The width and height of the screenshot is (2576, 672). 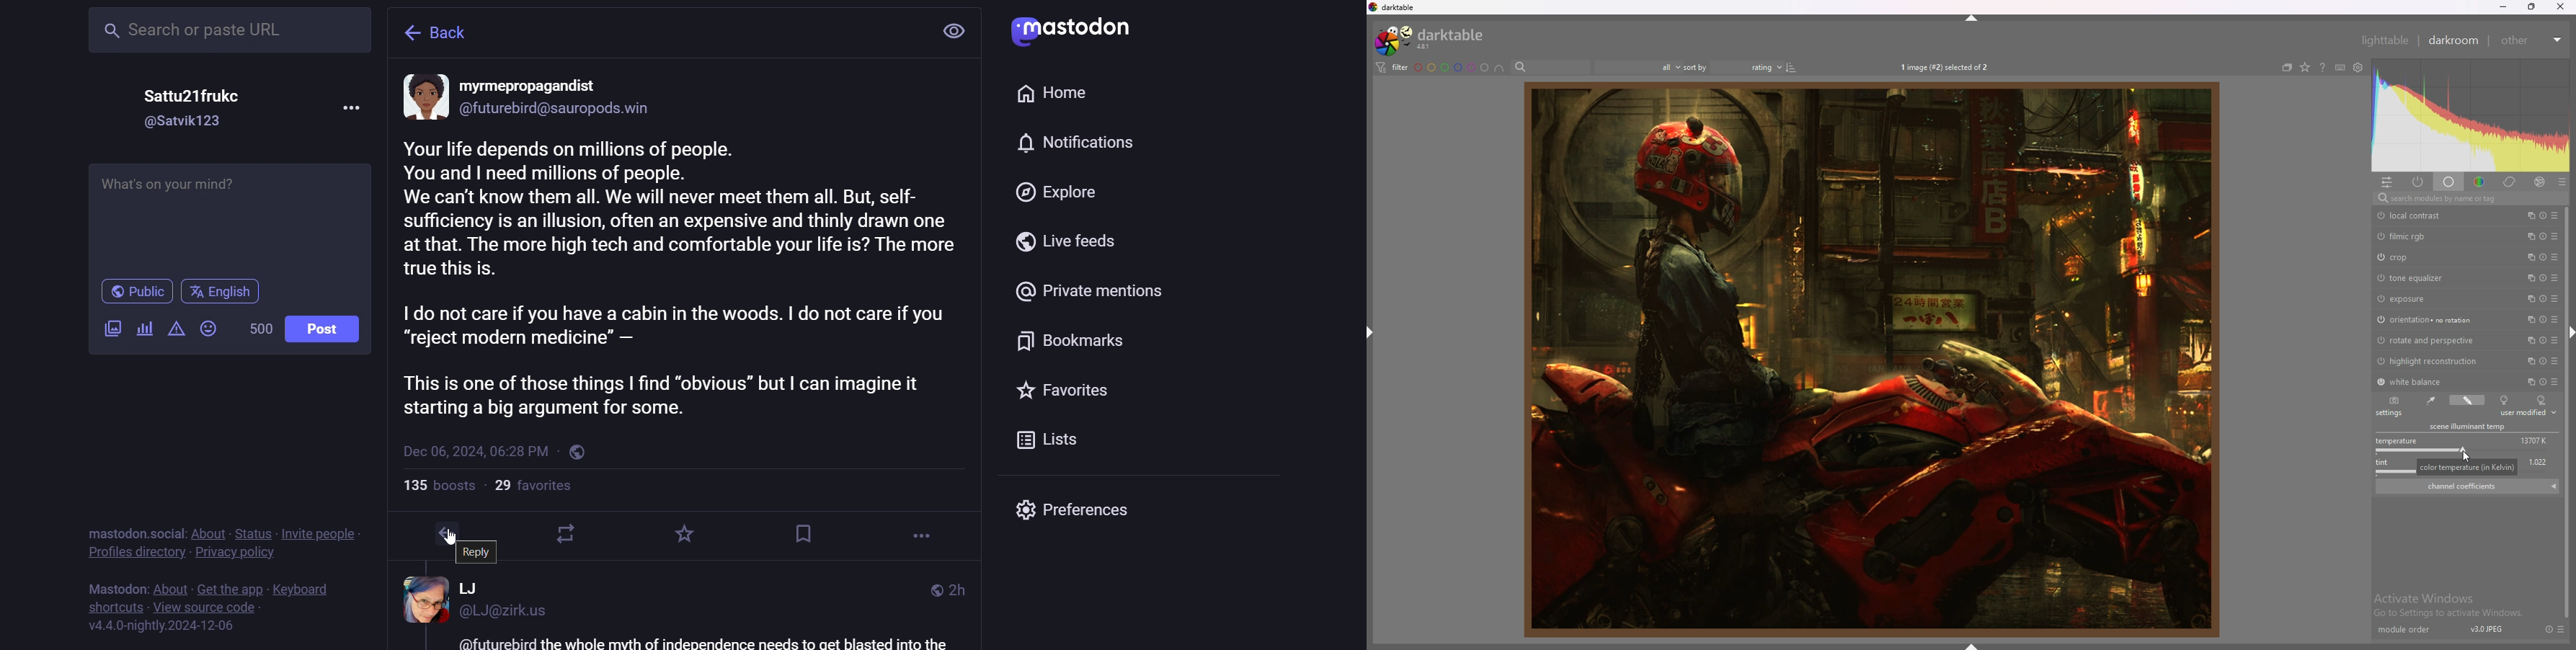 What do you see at coordinates (238, 553) in the screenshot?
I see `privacy policy` at bounding box center [238, 553].